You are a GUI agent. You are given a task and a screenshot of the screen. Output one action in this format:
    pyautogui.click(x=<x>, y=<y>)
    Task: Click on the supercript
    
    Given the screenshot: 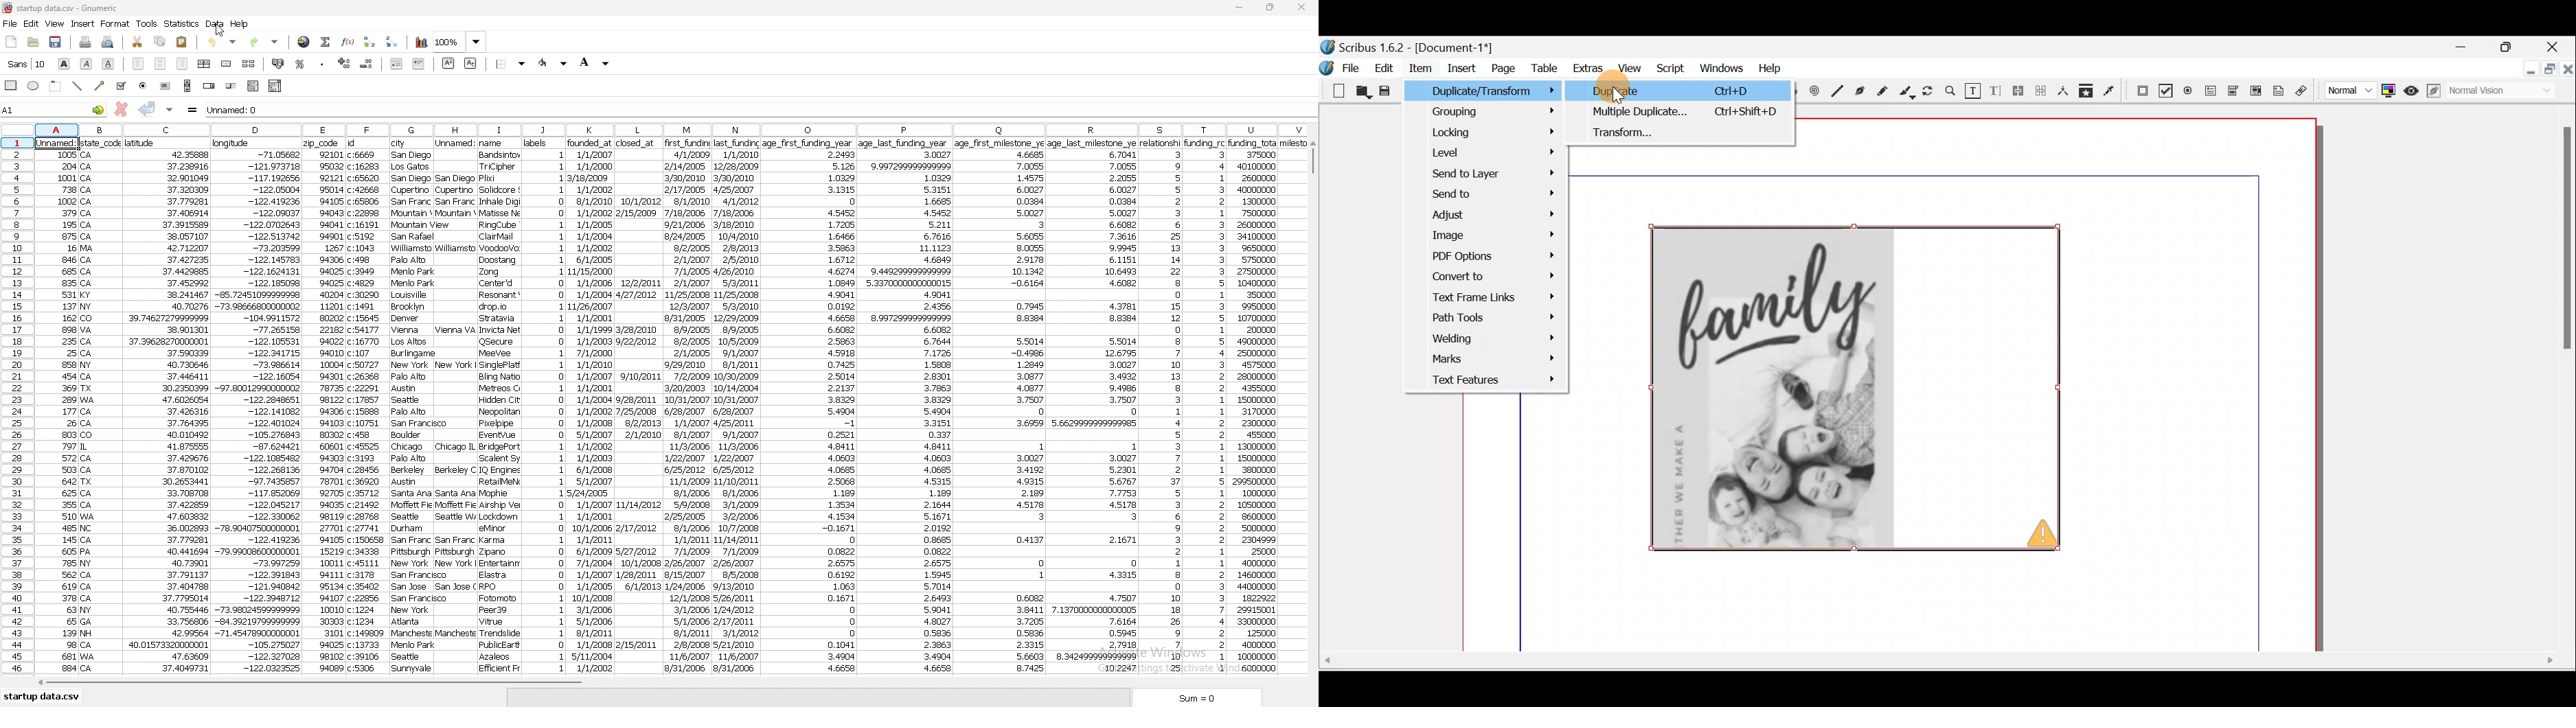 What is the action you would take?
    pyautogui.click(x=448, y=63)
    